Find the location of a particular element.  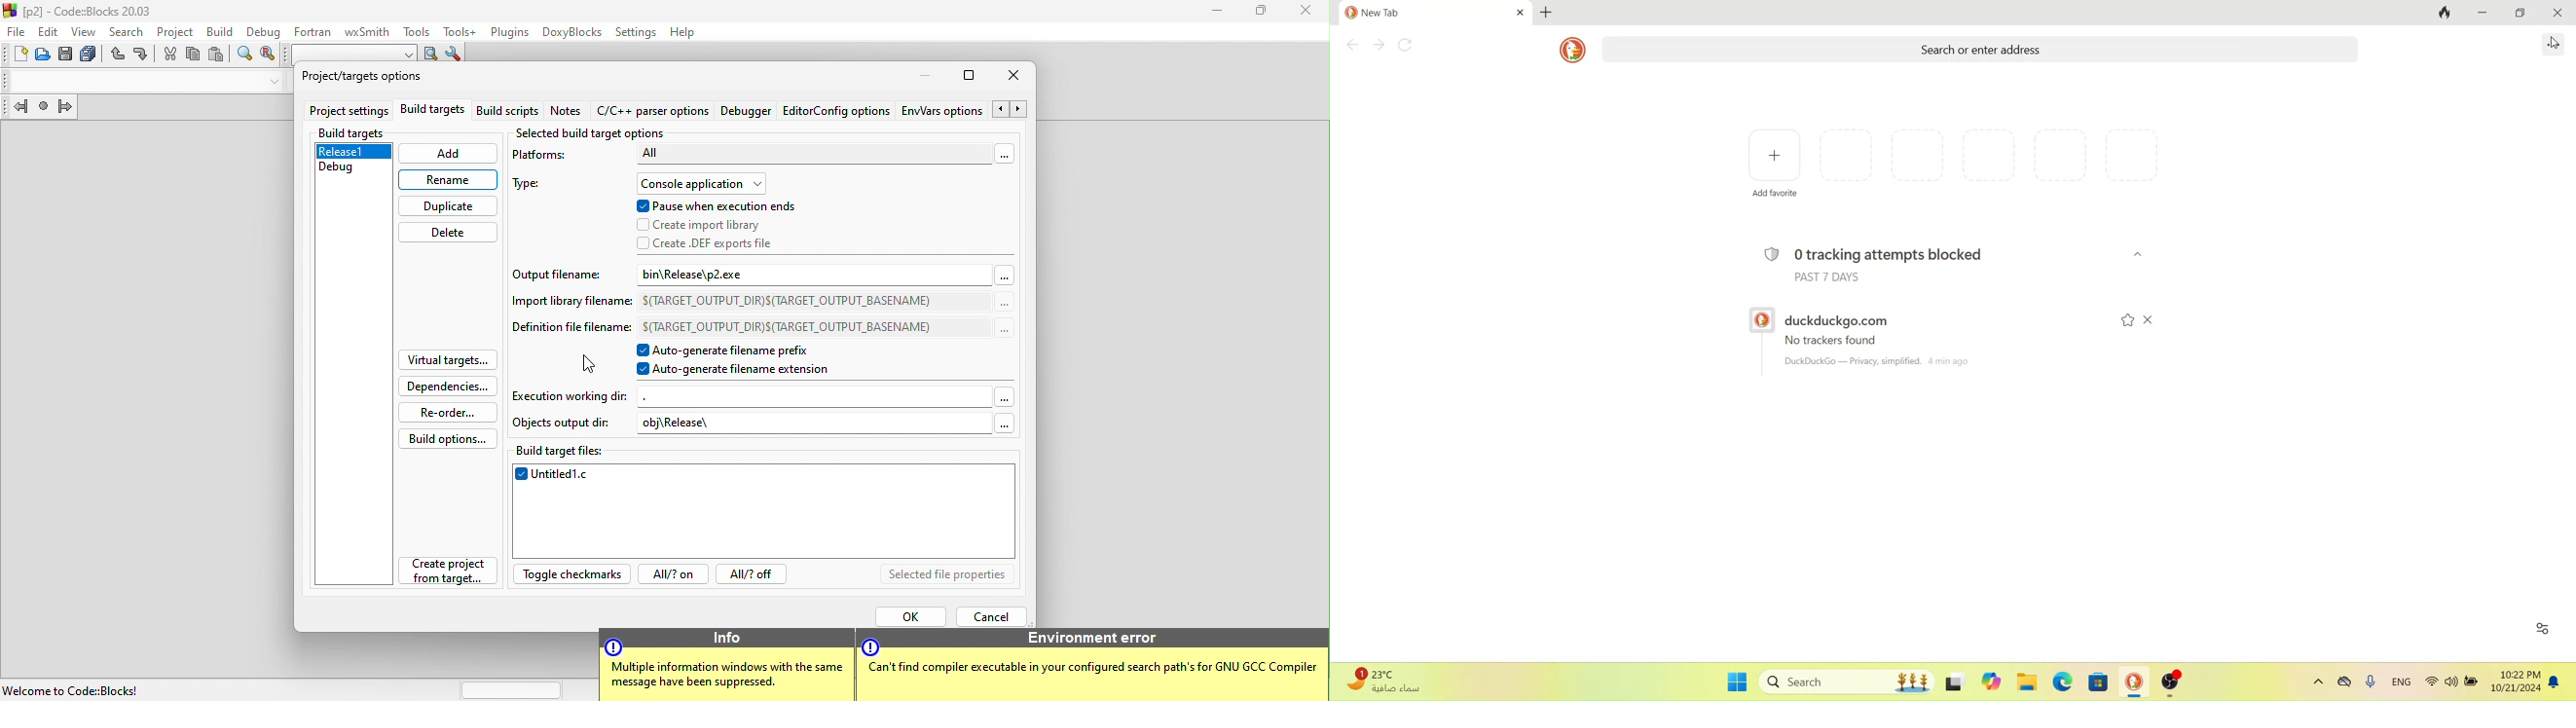

build script  is located at coordinates (511, 112).